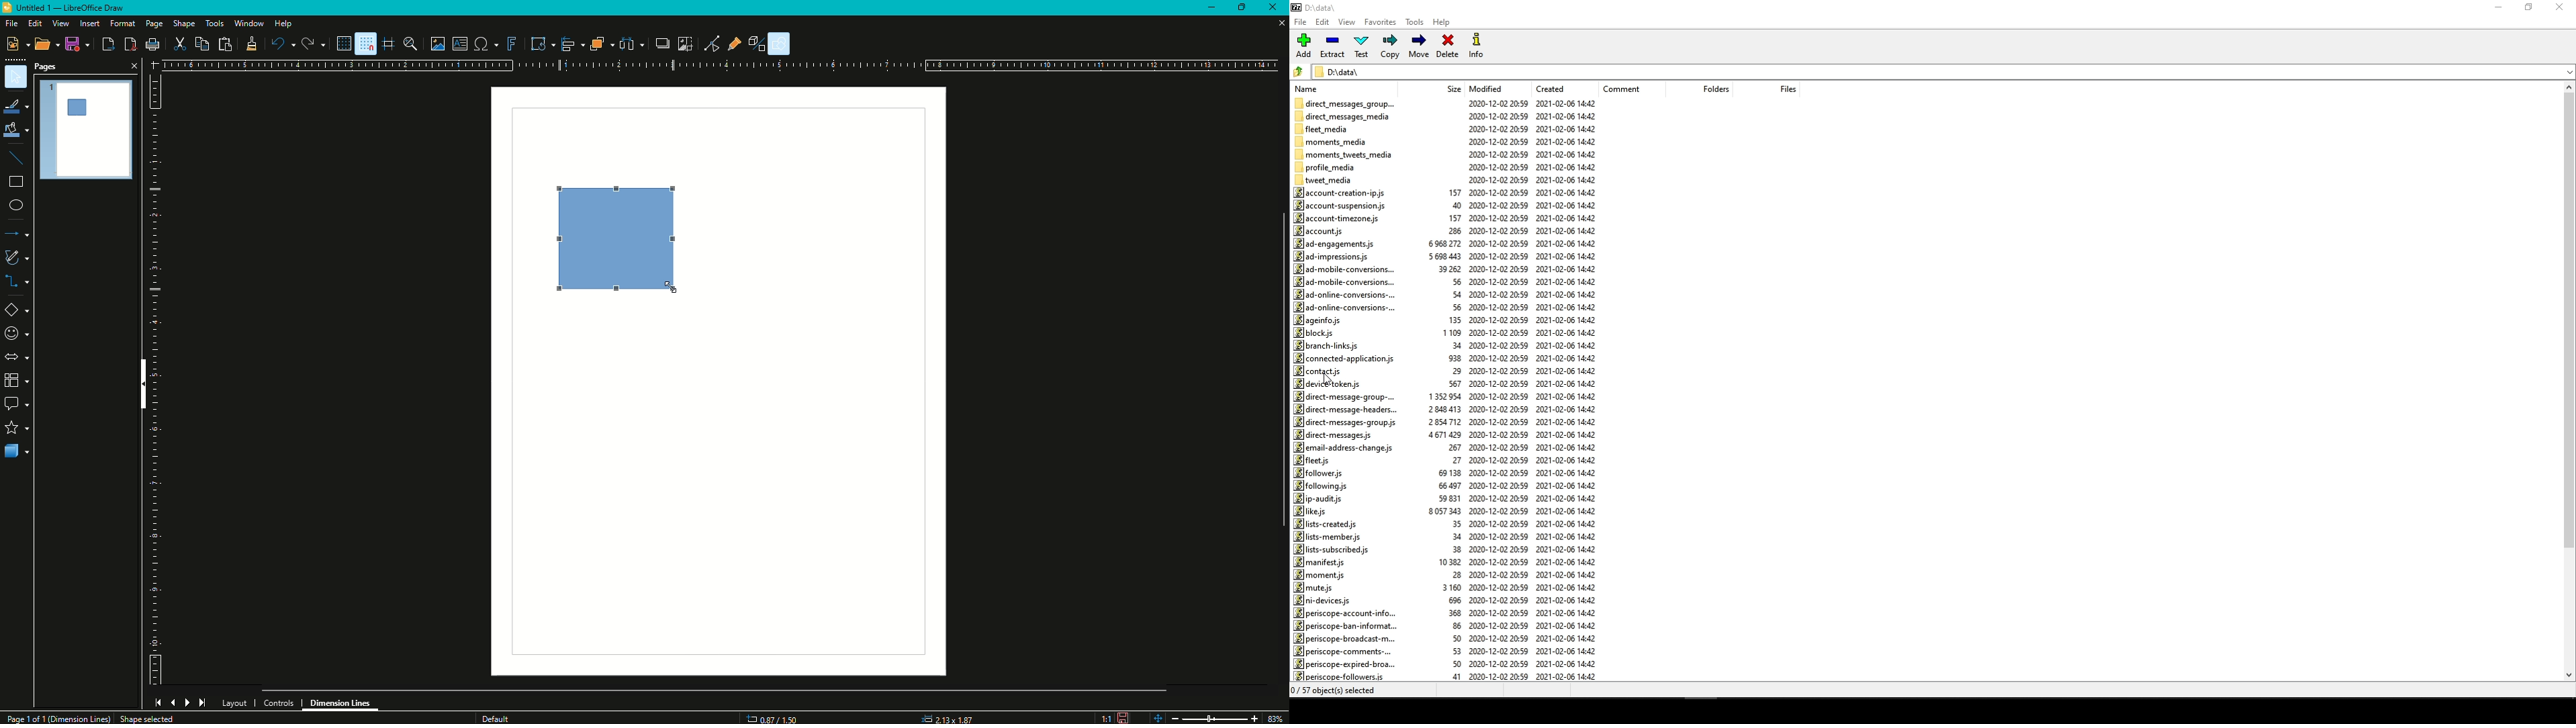  I want to click on ad-online-conversions, so click(1344, 306).